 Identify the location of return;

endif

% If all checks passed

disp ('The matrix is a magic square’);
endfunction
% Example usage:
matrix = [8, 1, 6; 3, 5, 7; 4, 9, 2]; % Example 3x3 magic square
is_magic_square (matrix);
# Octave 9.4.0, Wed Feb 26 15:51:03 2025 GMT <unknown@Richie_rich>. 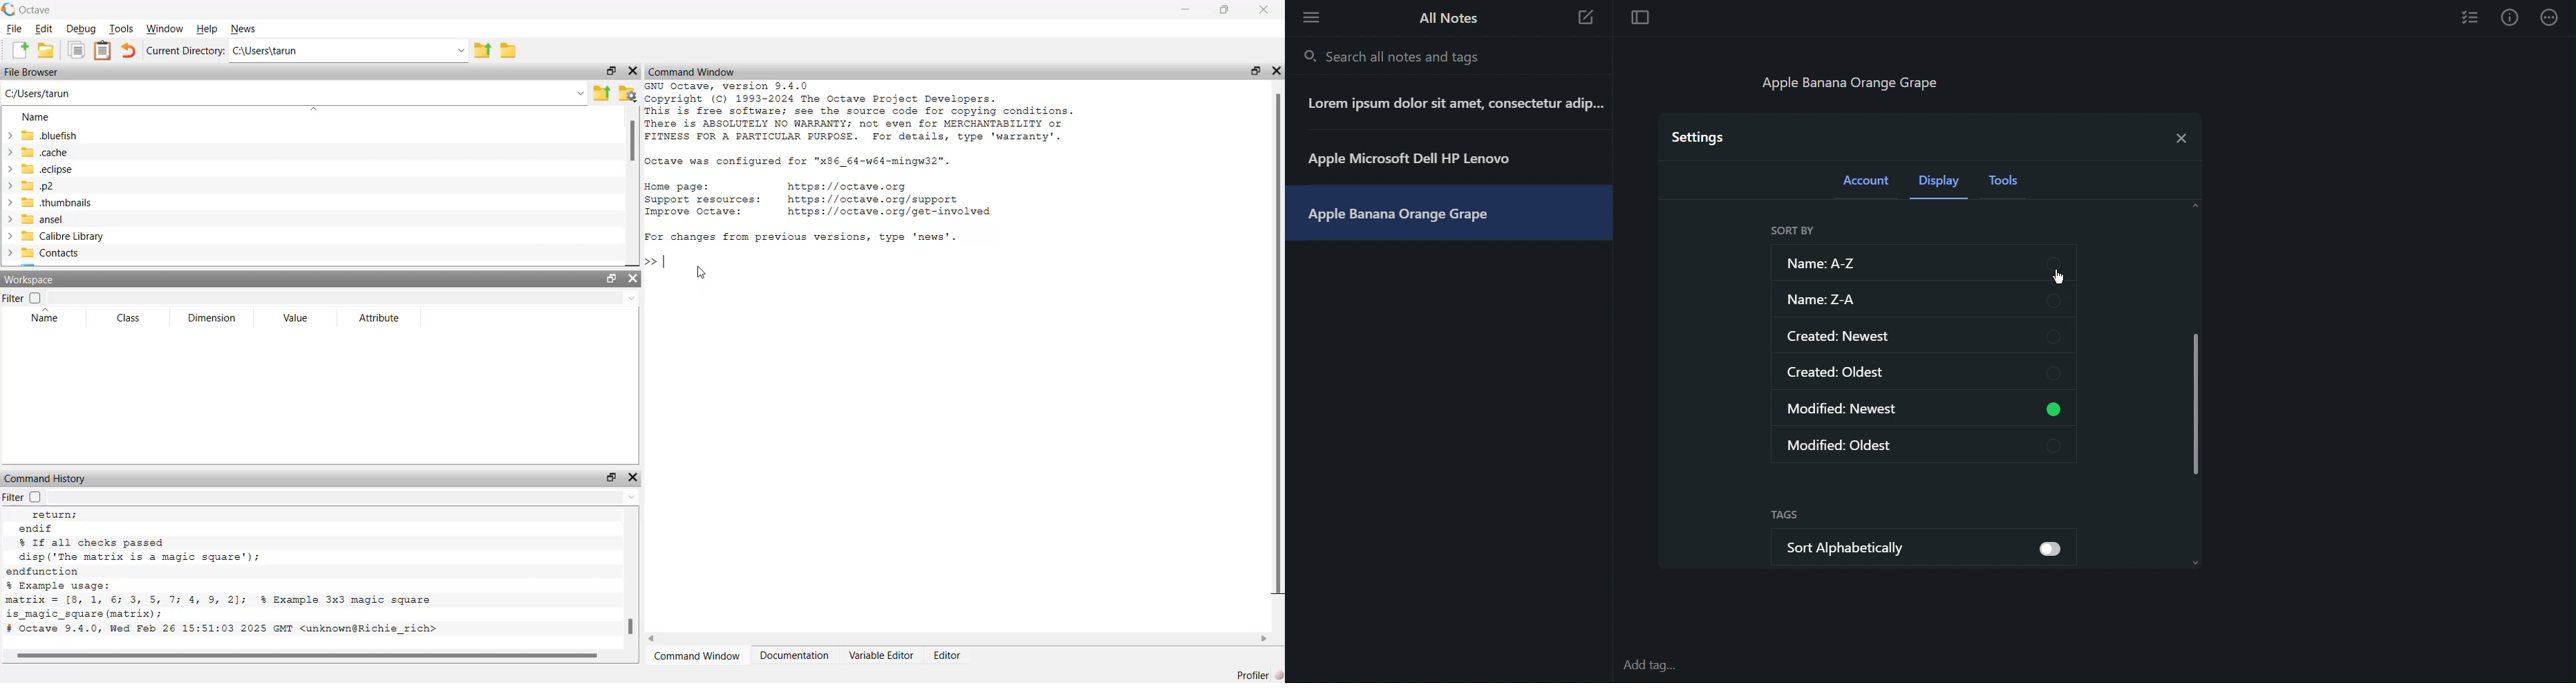
(230, 574).